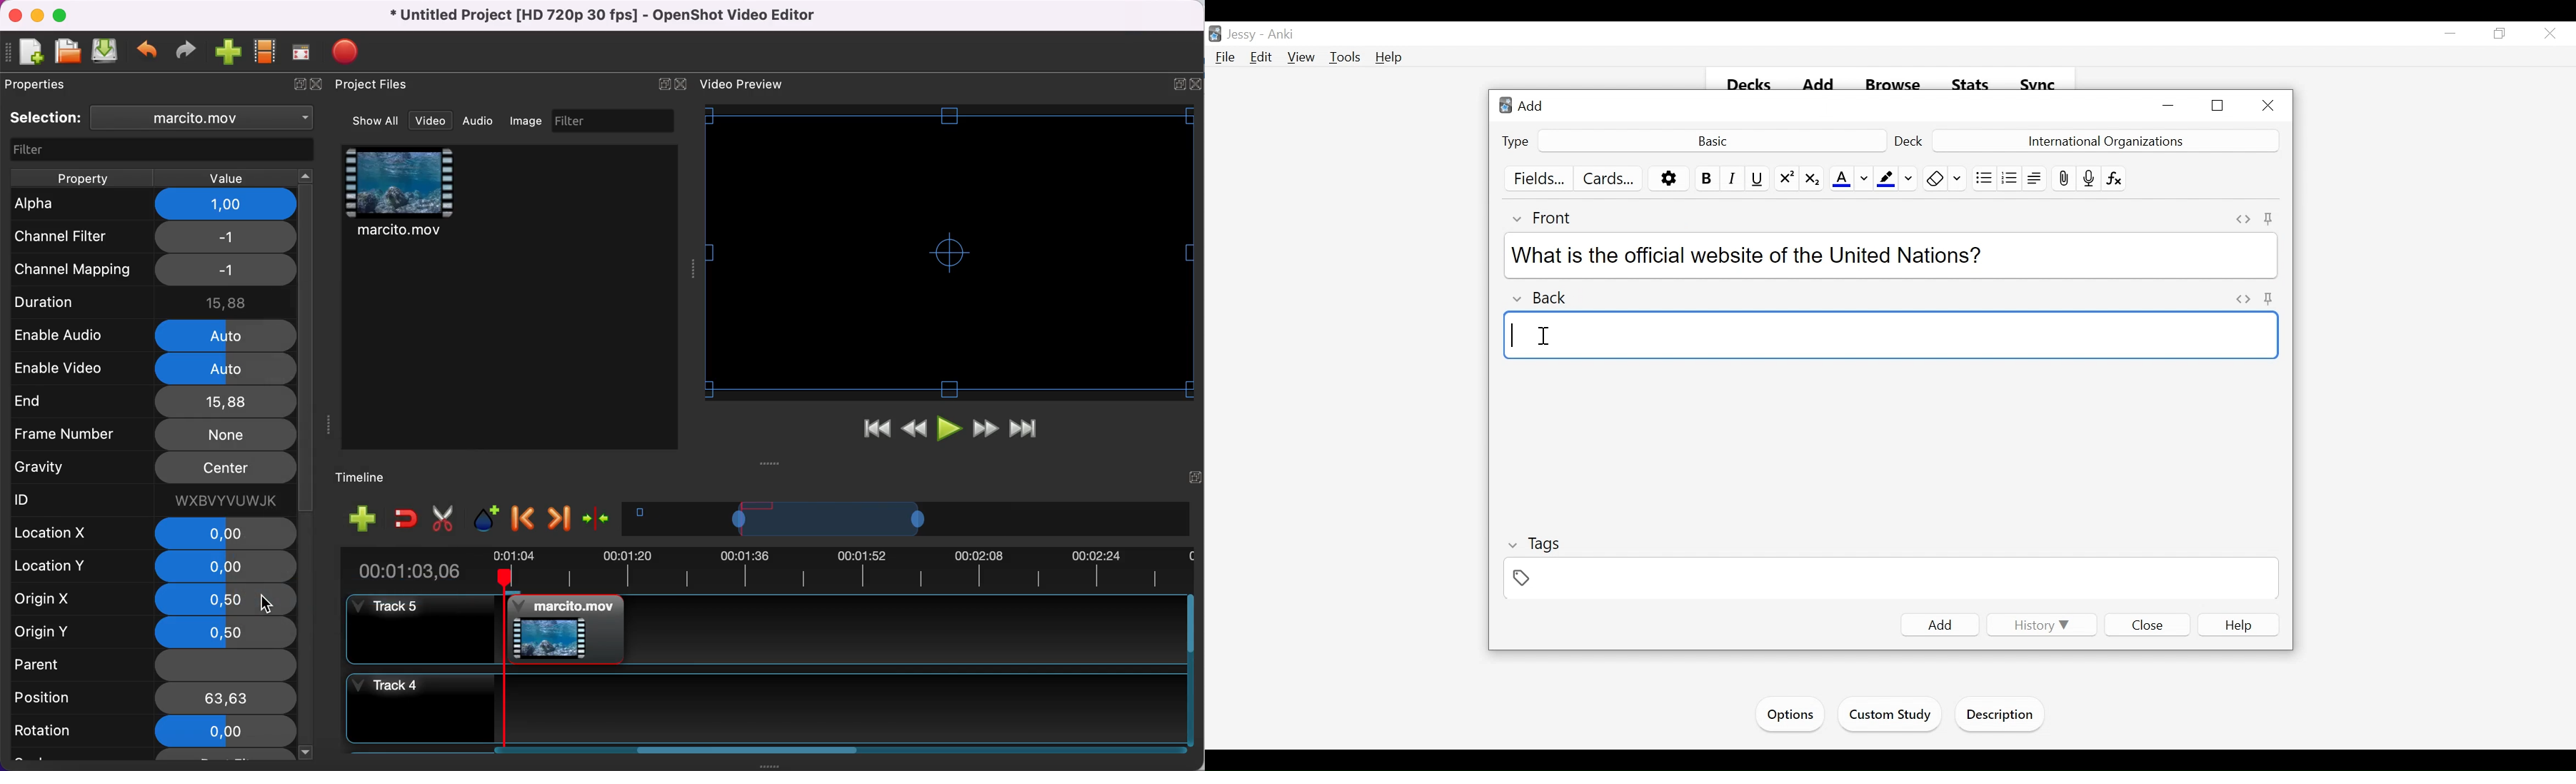 The width and height of the screenshot is (2576, 784). I want to click on Anki, so click(1283, 34).